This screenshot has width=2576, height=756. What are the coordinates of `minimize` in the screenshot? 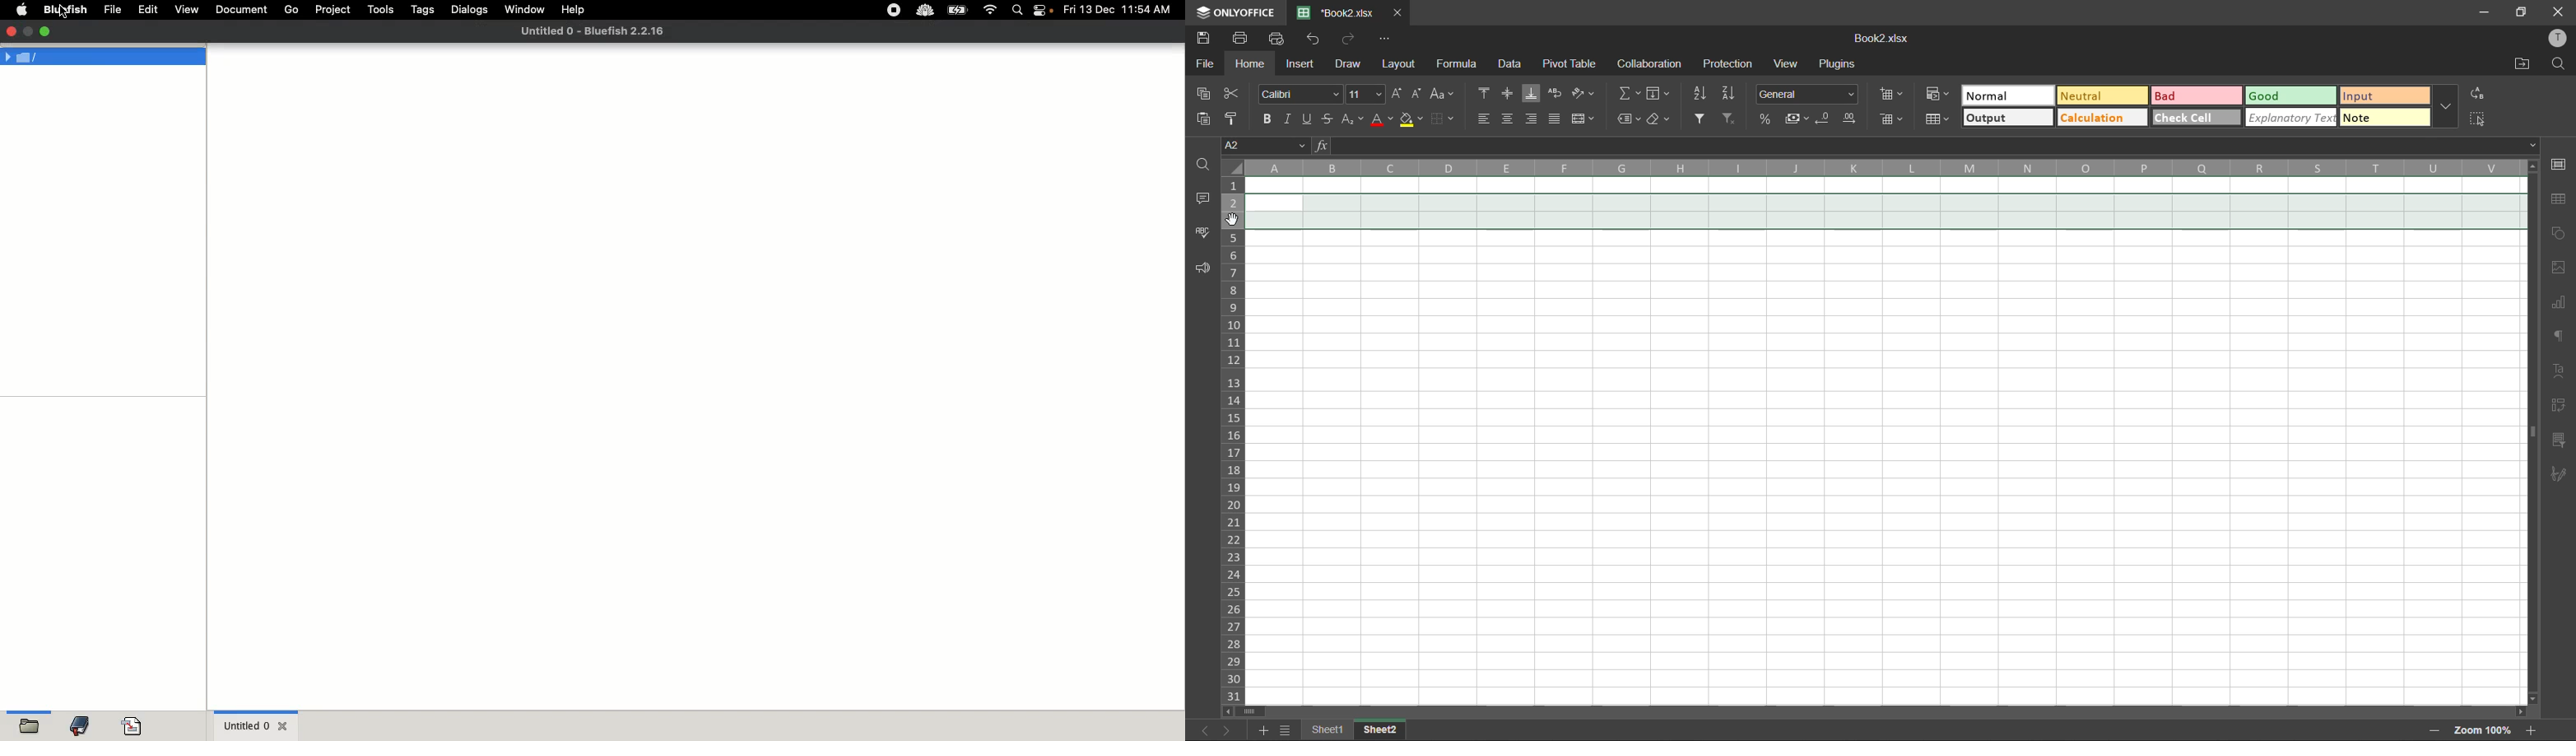 It's located at (26, 33).